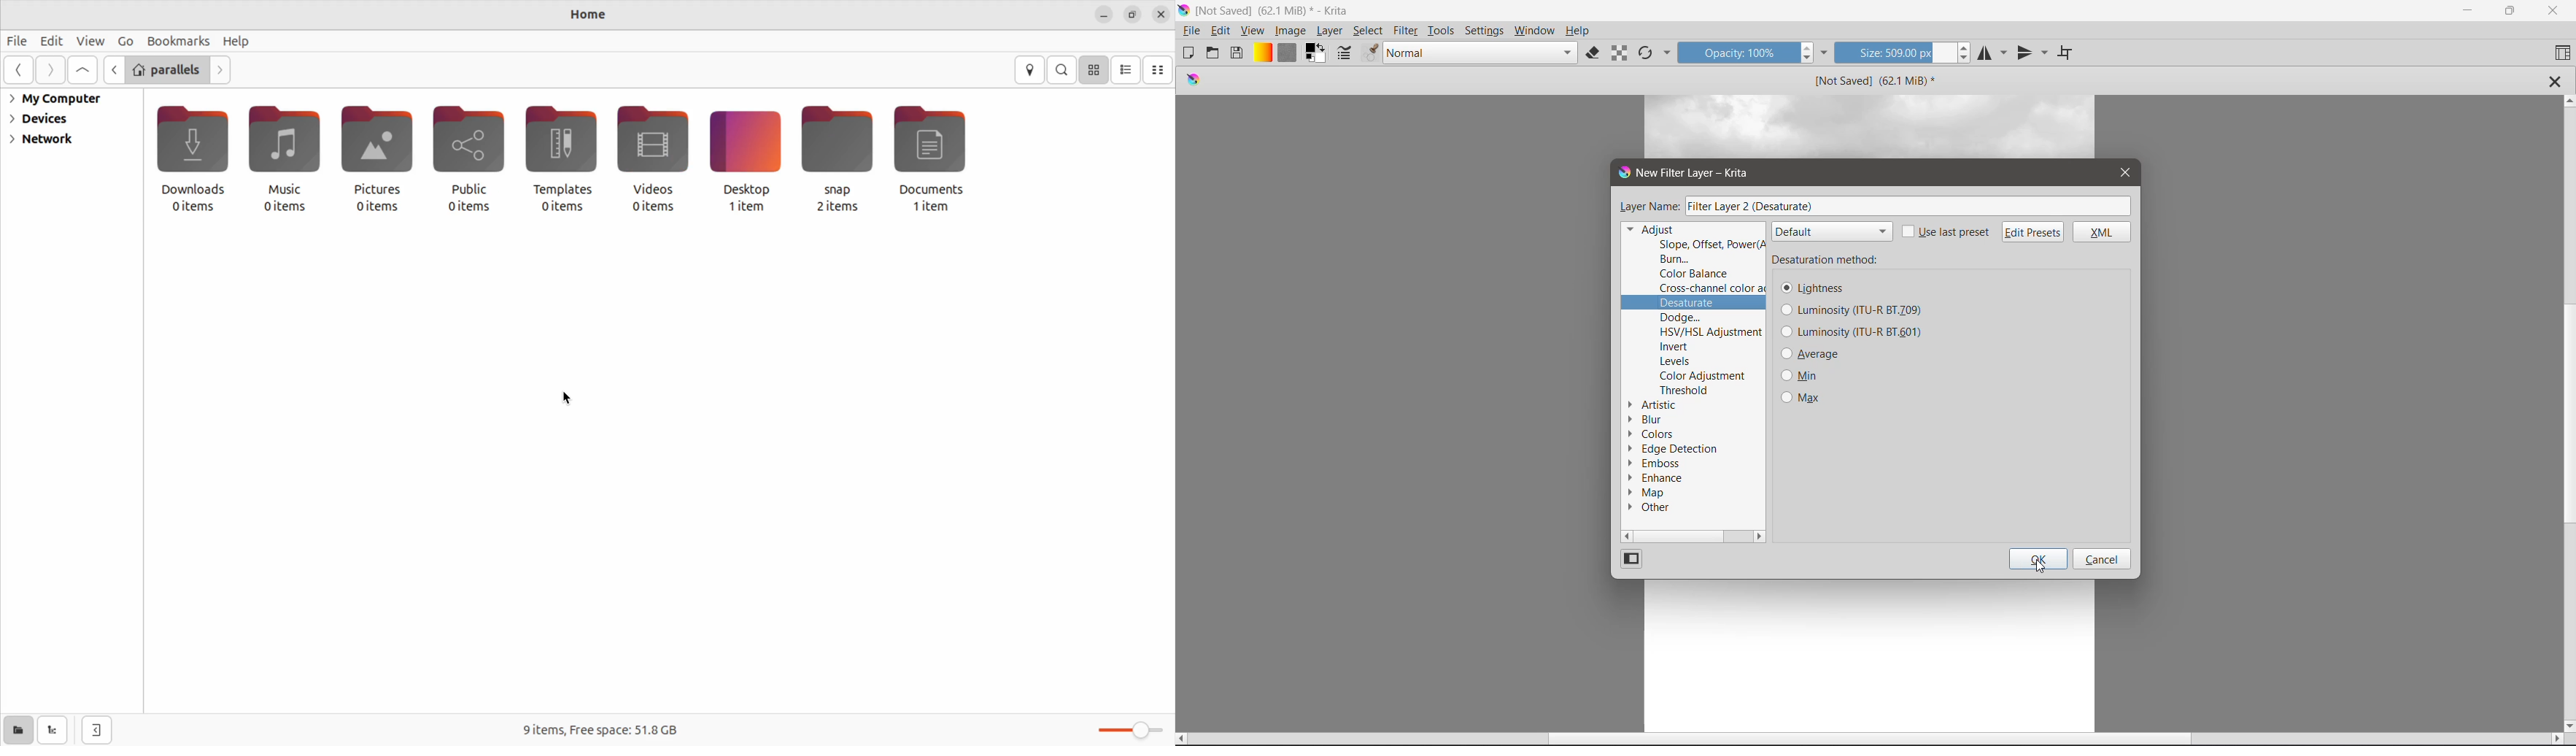 The height and width of the screenshot is (756, 2576). What do you see at coordinates (18, 733) in the screenshot?
I see `show places` at bounding box center [18, 733].